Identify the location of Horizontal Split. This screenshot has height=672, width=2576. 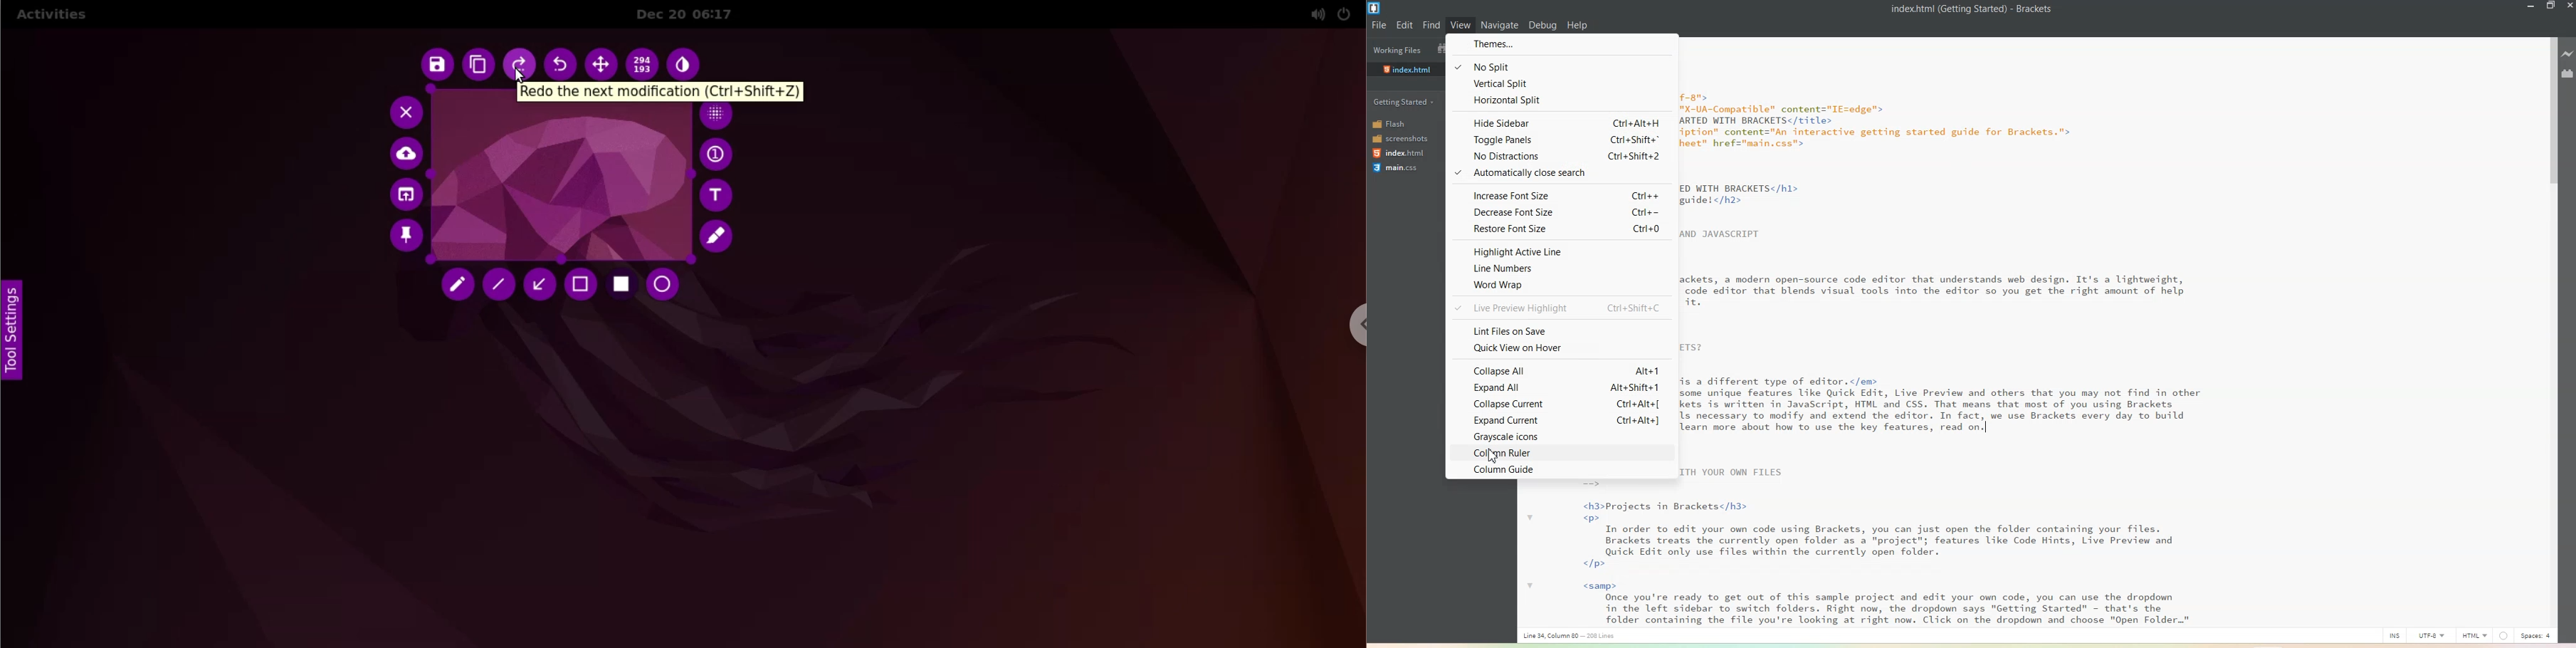
(1561, 100).